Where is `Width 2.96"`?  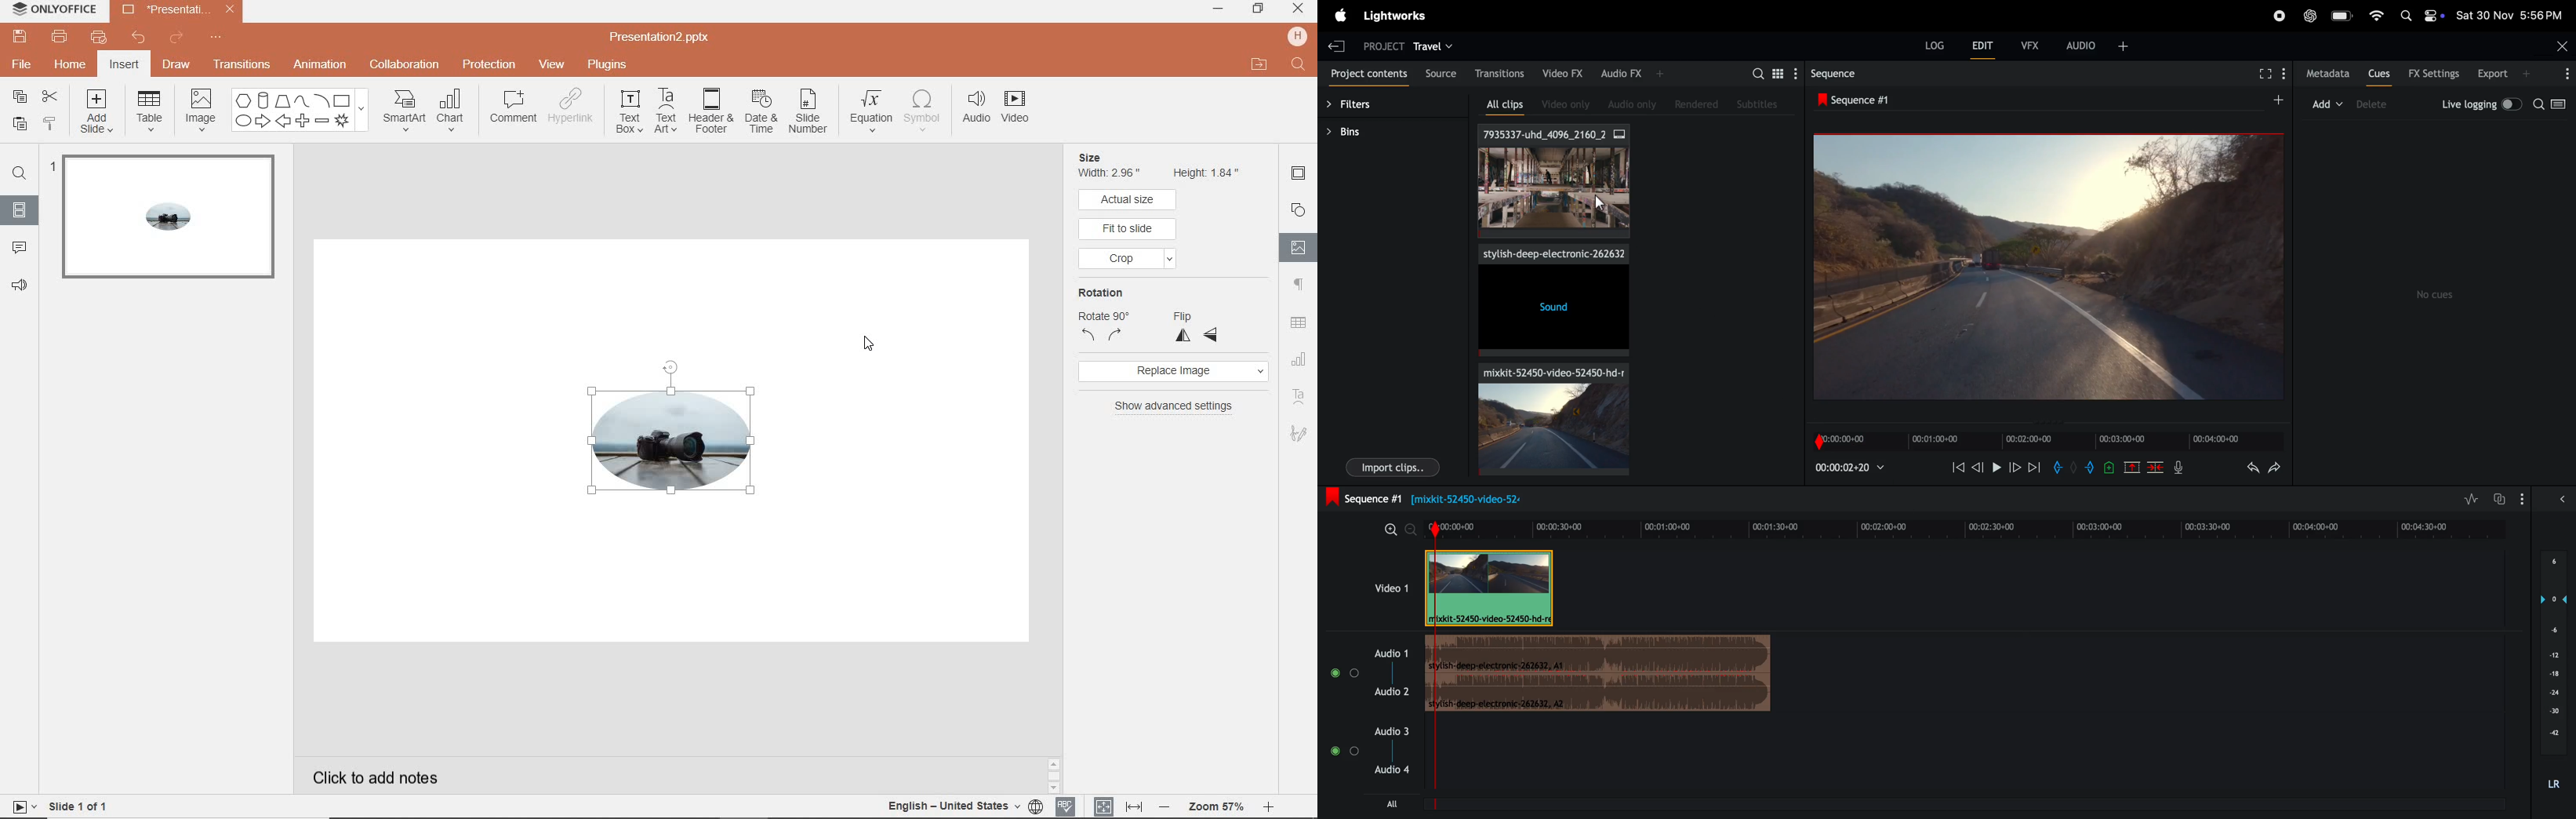
Width 2.96" is located at coordinates (1112, 173).